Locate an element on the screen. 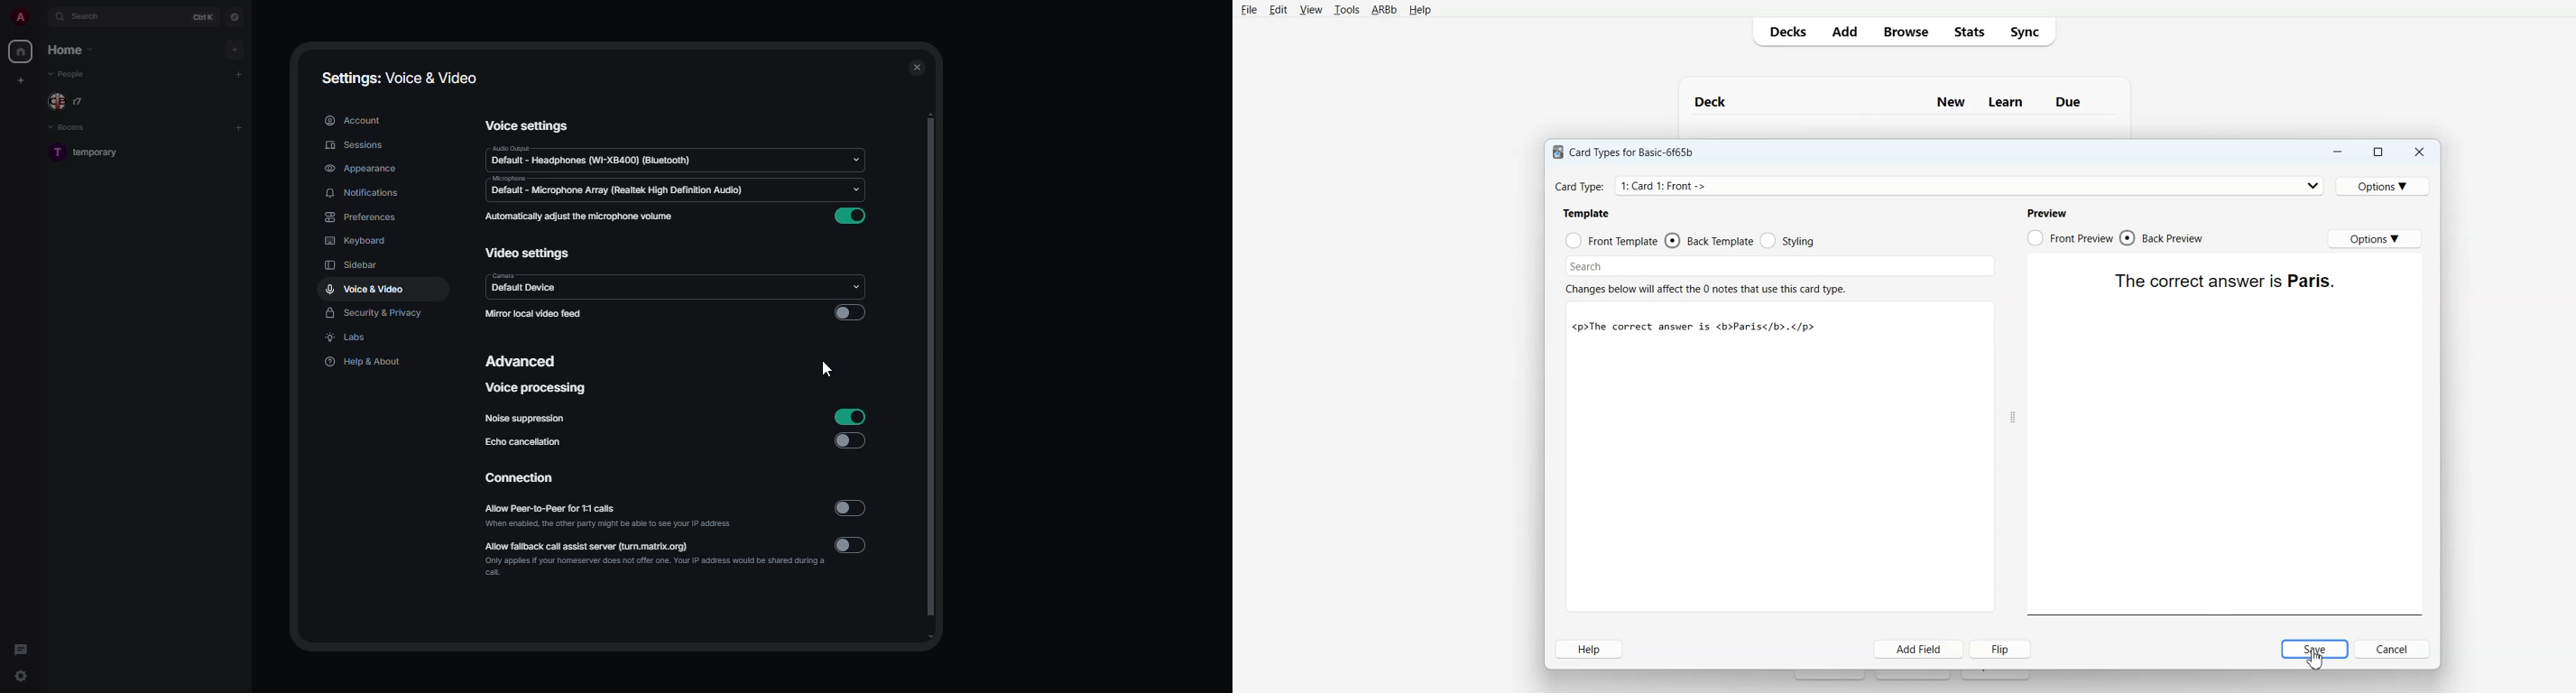  drop down is located at coordinates (856, 160).